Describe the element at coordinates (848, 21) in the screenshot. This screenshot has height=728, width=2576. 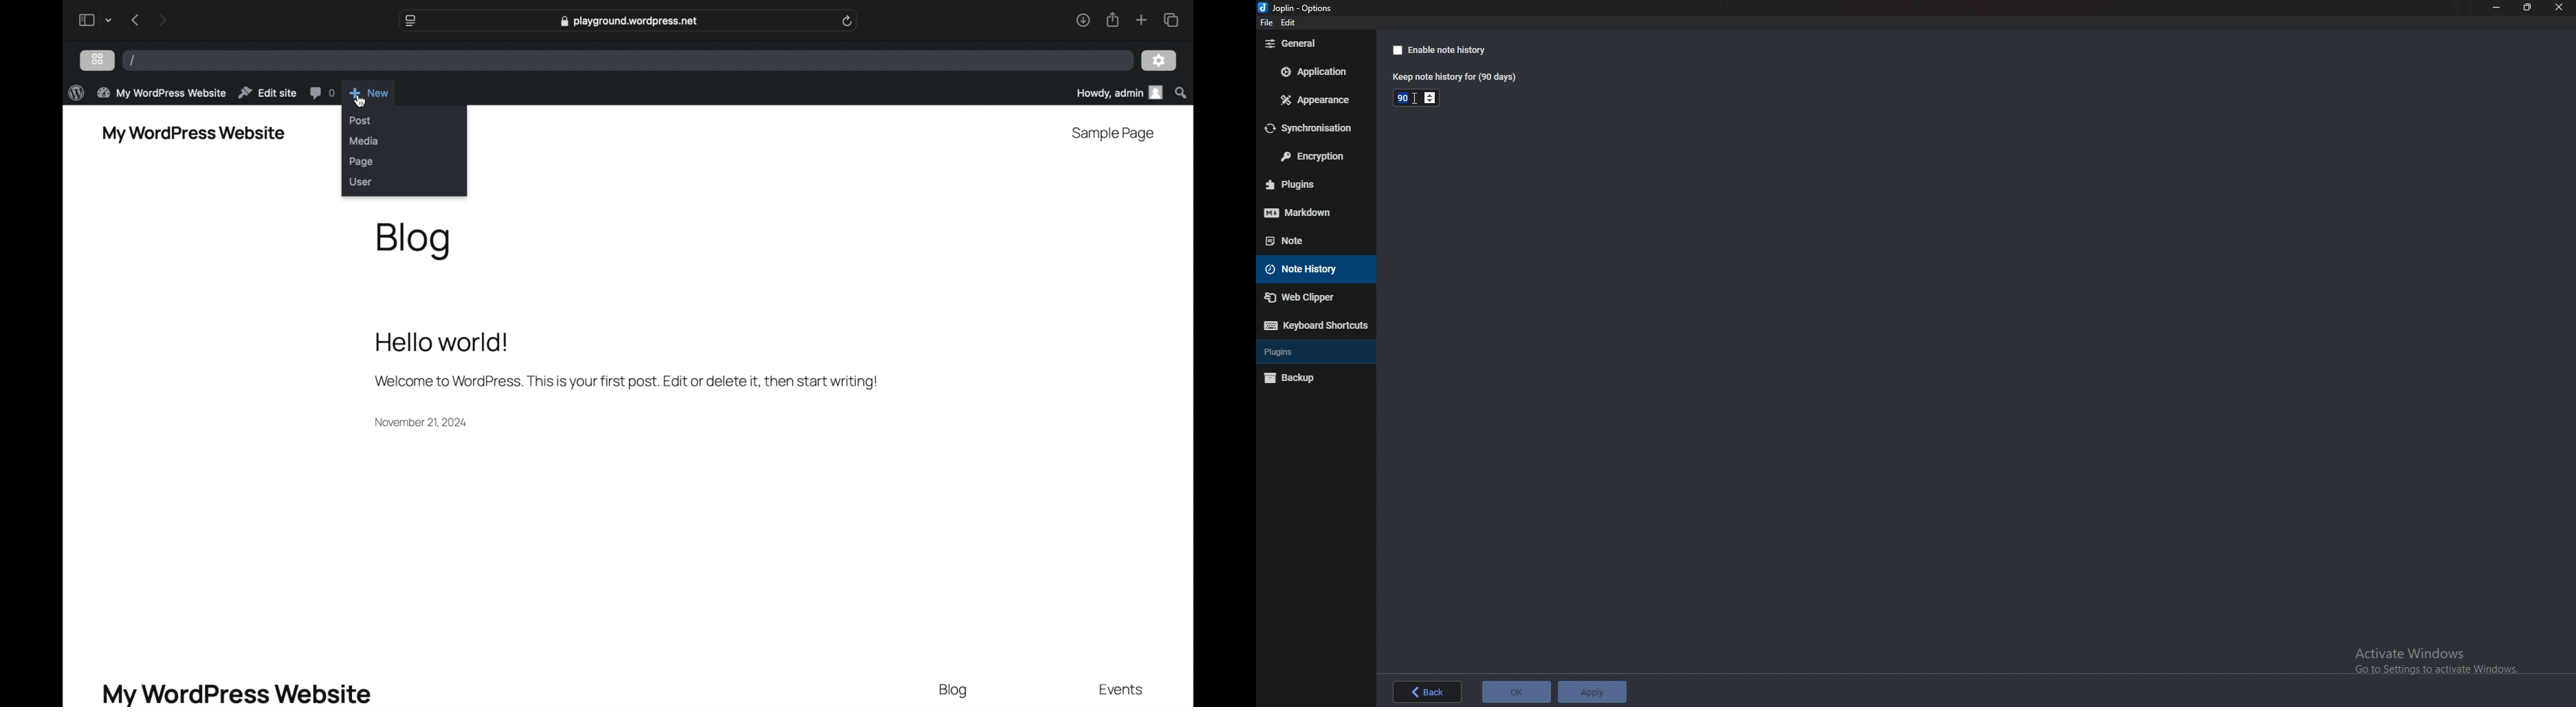
I see `refresh` at that location.